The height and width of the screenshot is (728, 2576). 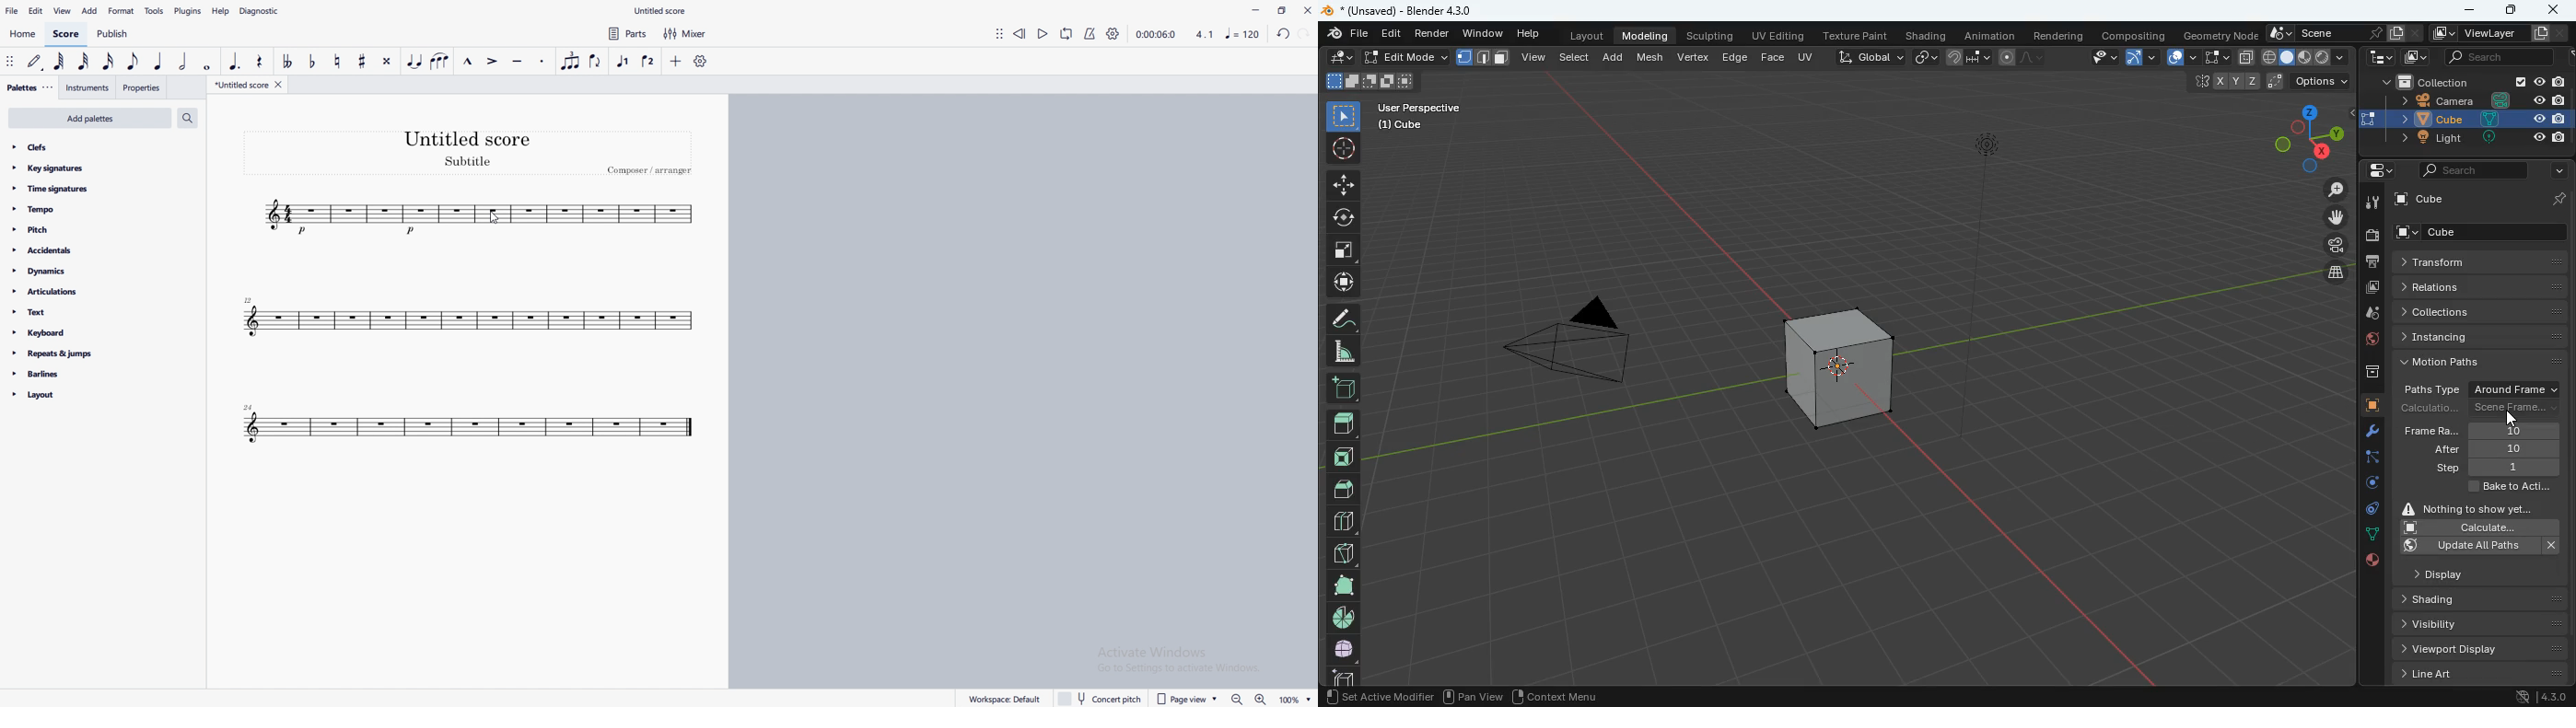 I want to click on cube, so click(x=2371, y=406).